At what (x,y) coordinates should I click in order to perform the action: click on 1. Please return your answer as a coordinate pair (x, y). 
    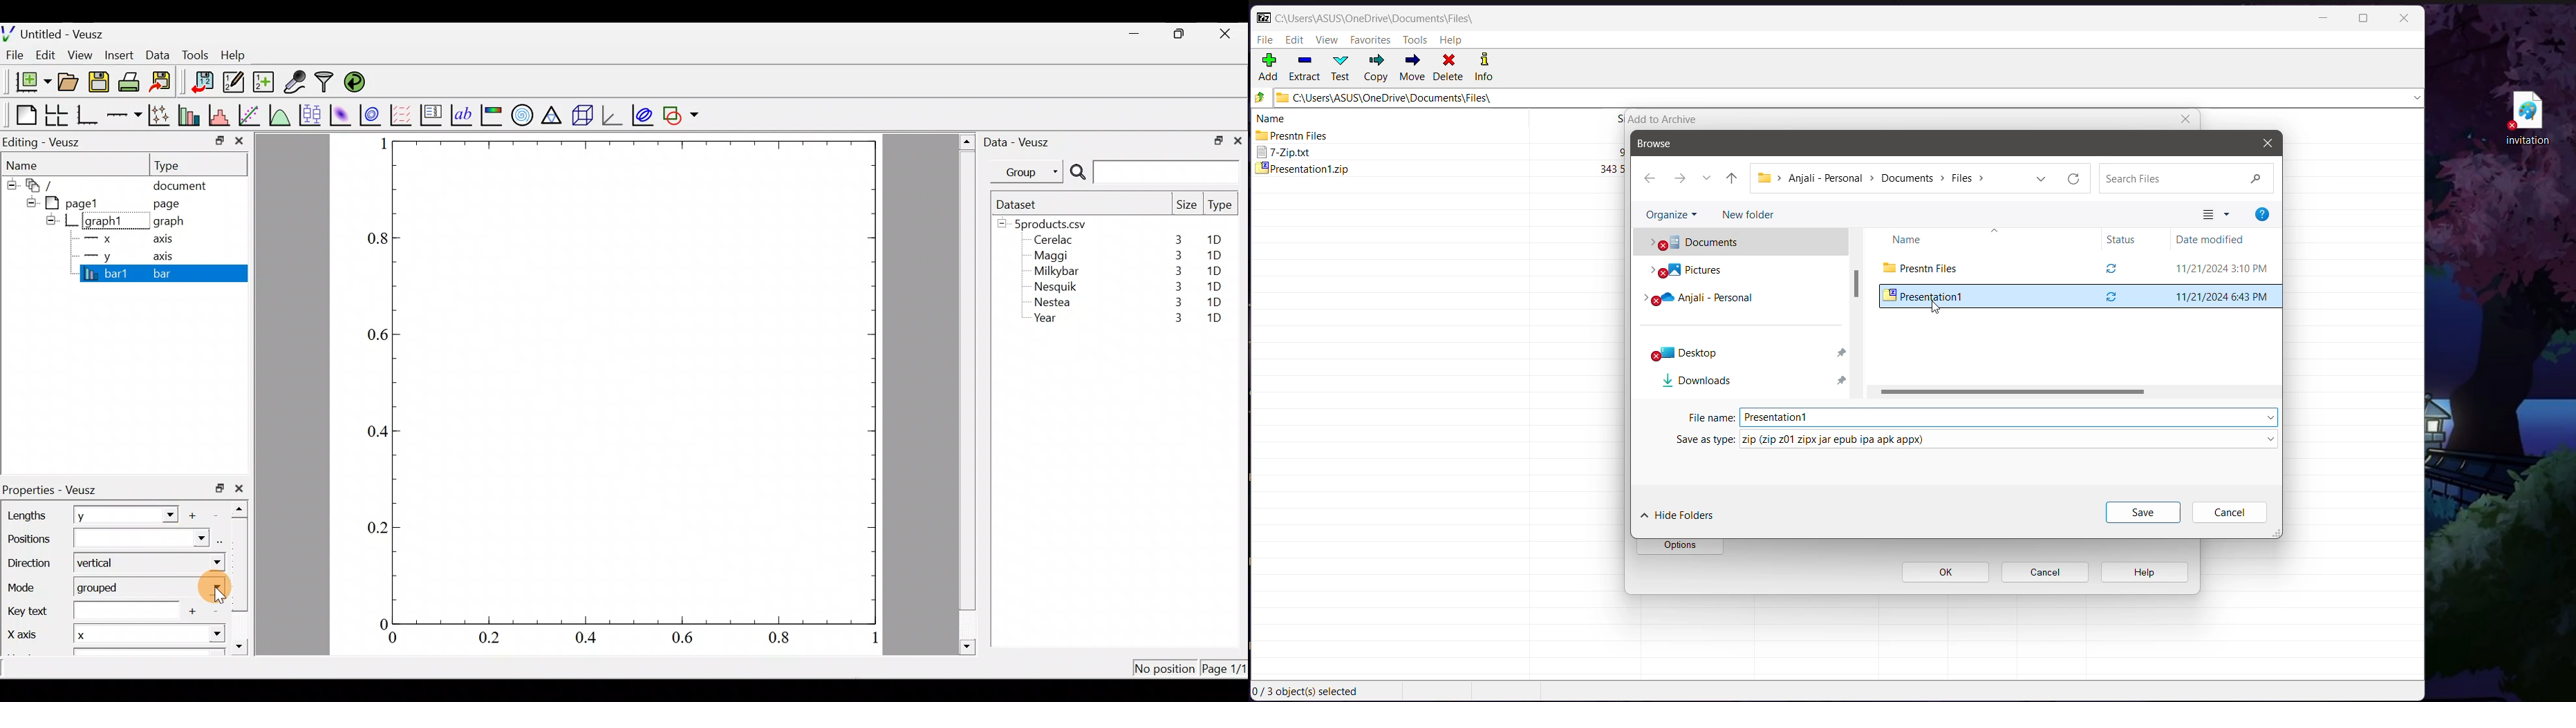
    Looking at the image, I should click on (873, 640).